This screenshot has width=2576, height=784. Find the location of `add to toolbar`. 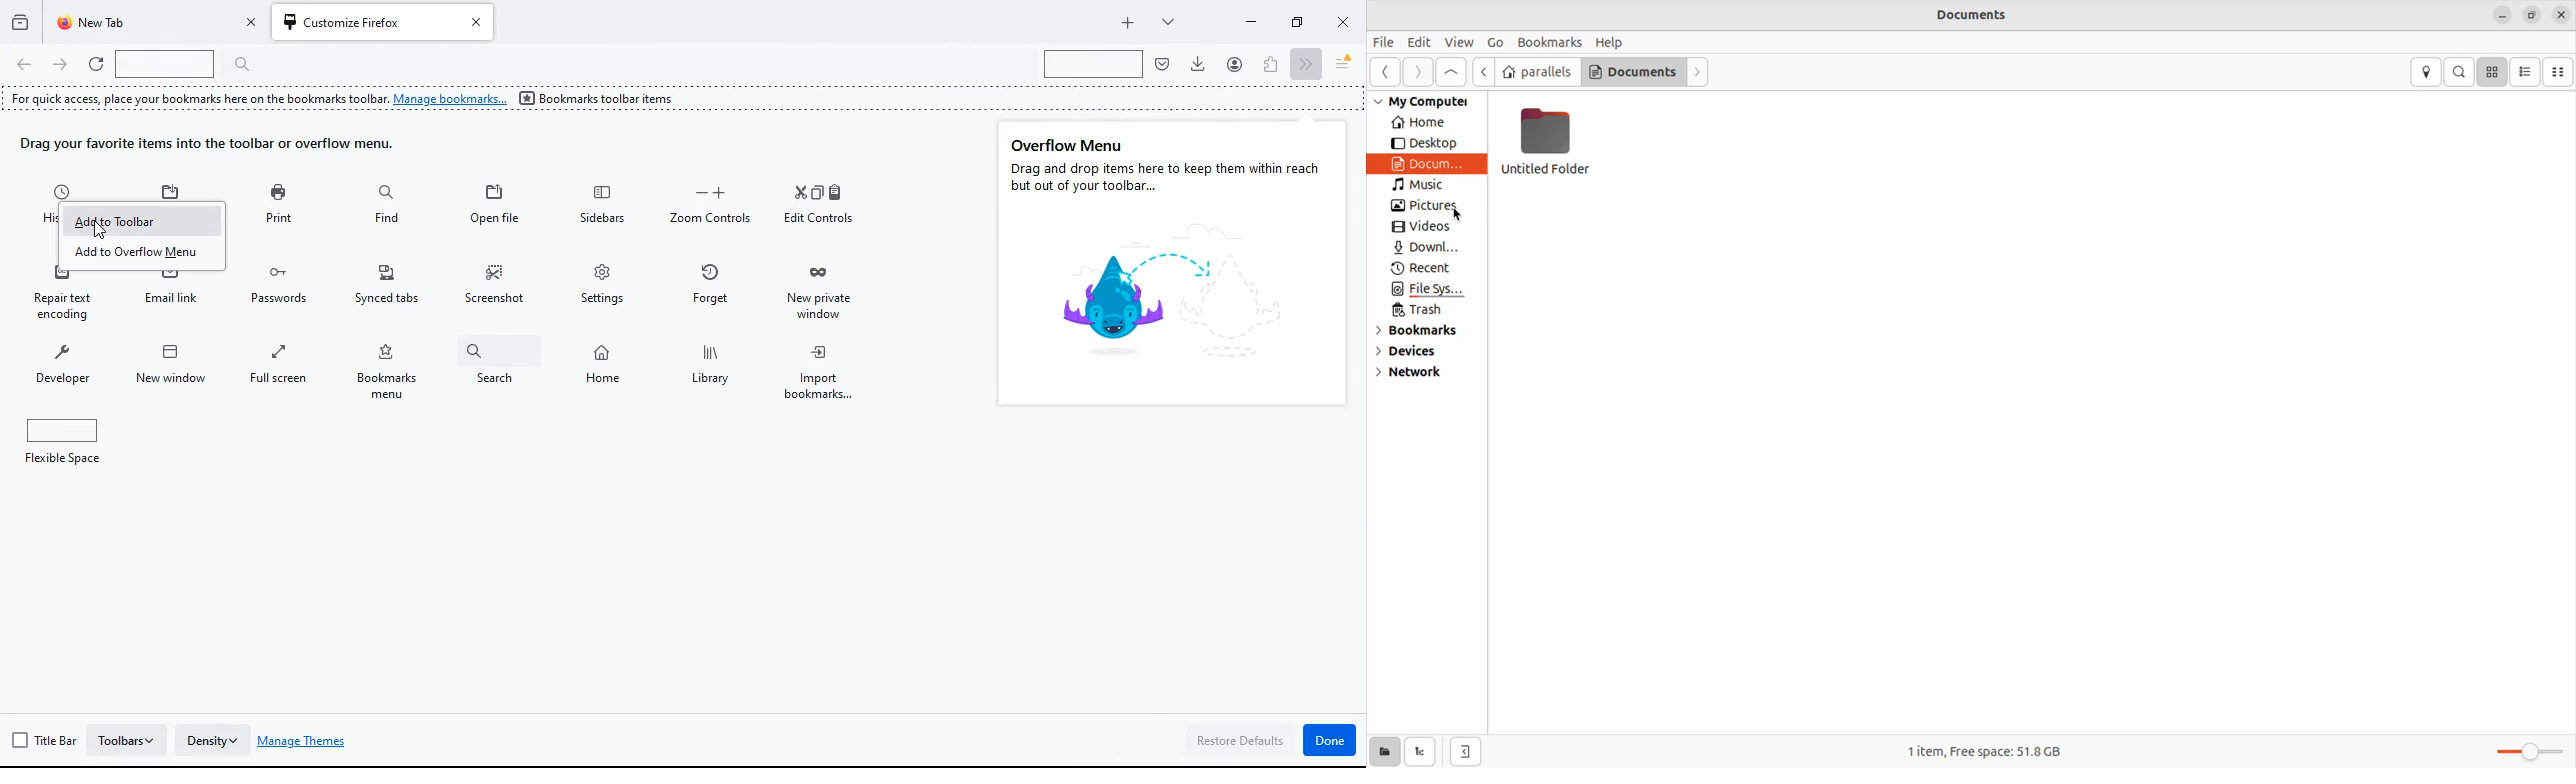

add to toolbar is located at coordinates (141, 221).